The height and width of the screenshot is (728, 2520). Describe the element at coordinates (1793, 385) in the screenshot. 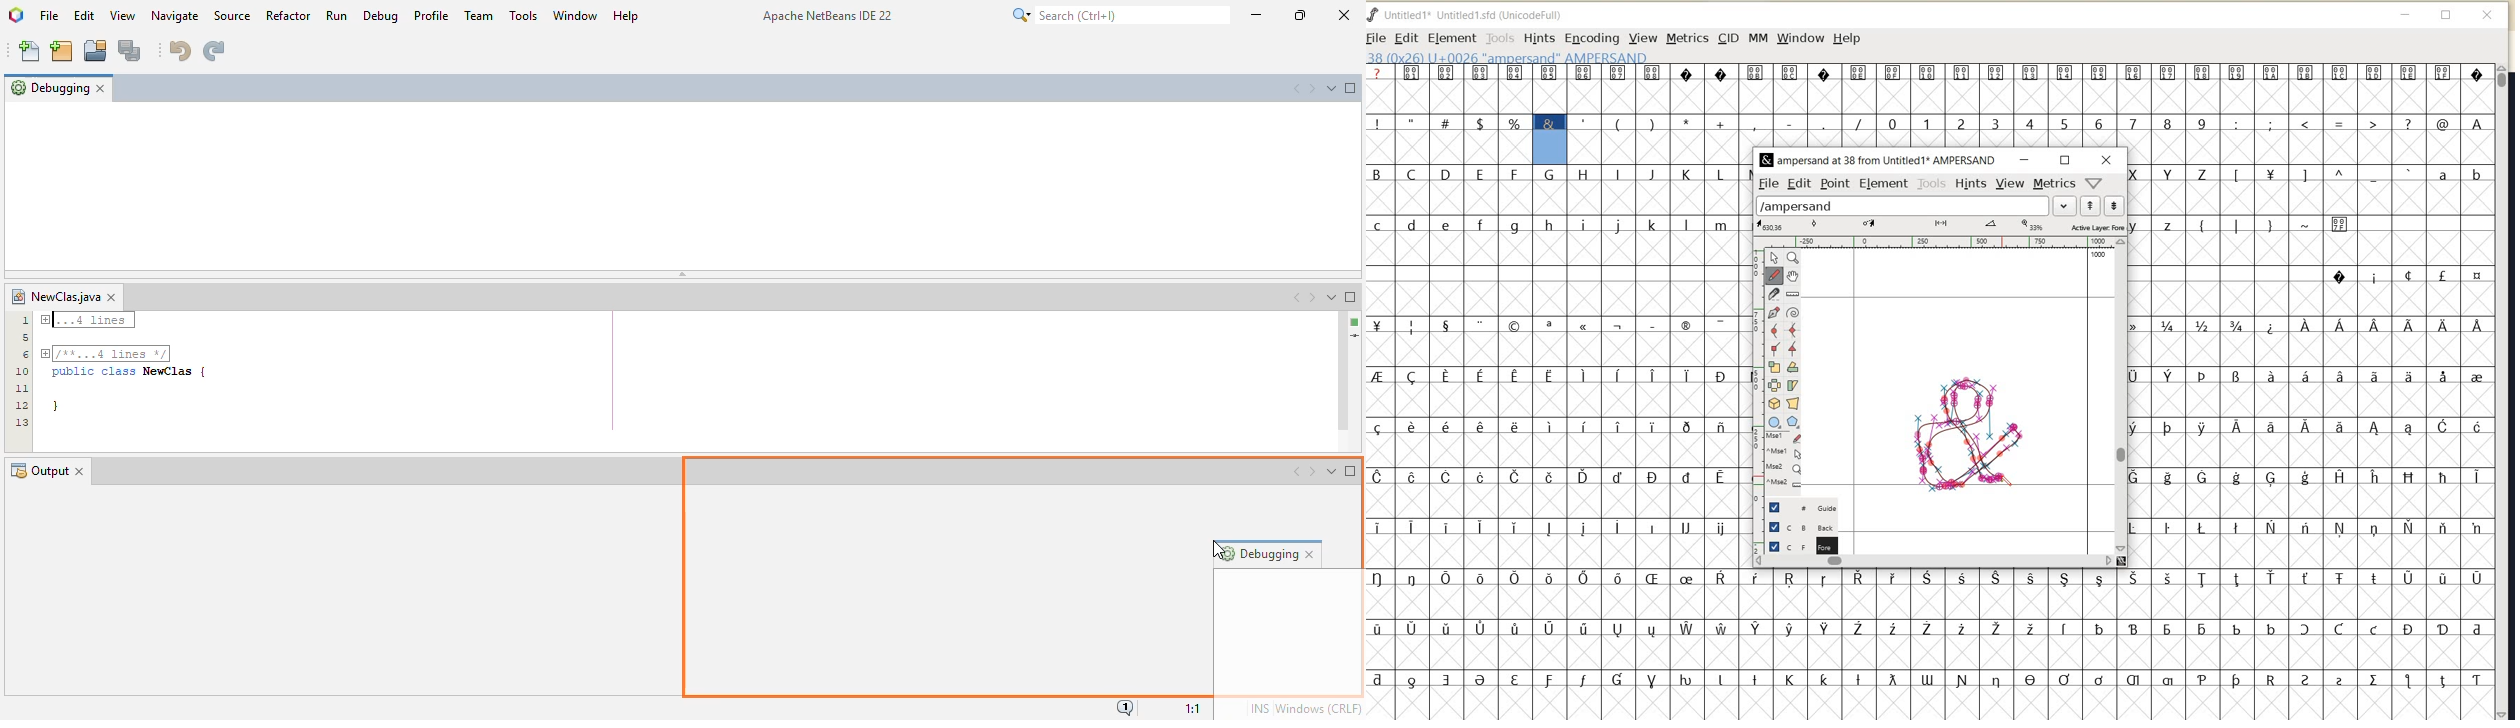

I see `skew the selection` at that location.